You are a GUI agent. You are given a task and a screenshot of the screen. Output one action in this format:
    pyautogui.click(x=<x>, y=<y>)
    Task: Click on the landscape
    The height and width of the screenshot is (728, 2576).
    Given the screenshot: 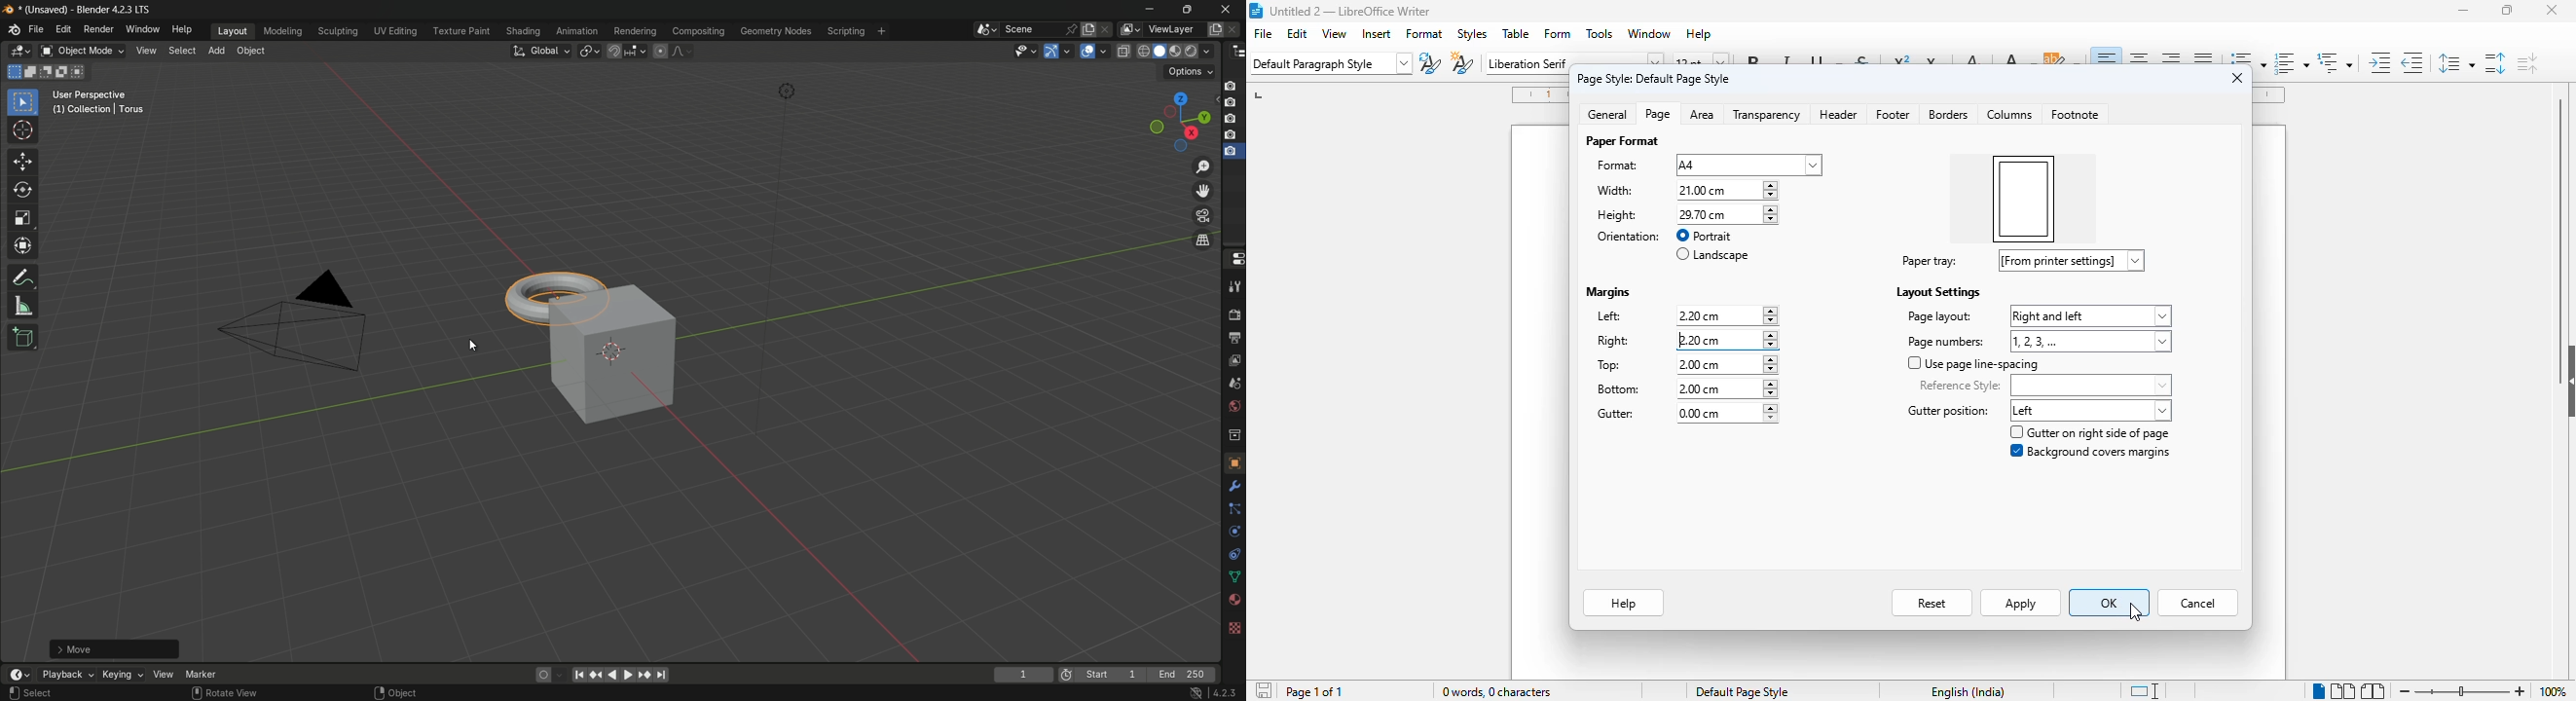 What is the action you would take?
    pyautogui.click(x=1713, y=254)
    